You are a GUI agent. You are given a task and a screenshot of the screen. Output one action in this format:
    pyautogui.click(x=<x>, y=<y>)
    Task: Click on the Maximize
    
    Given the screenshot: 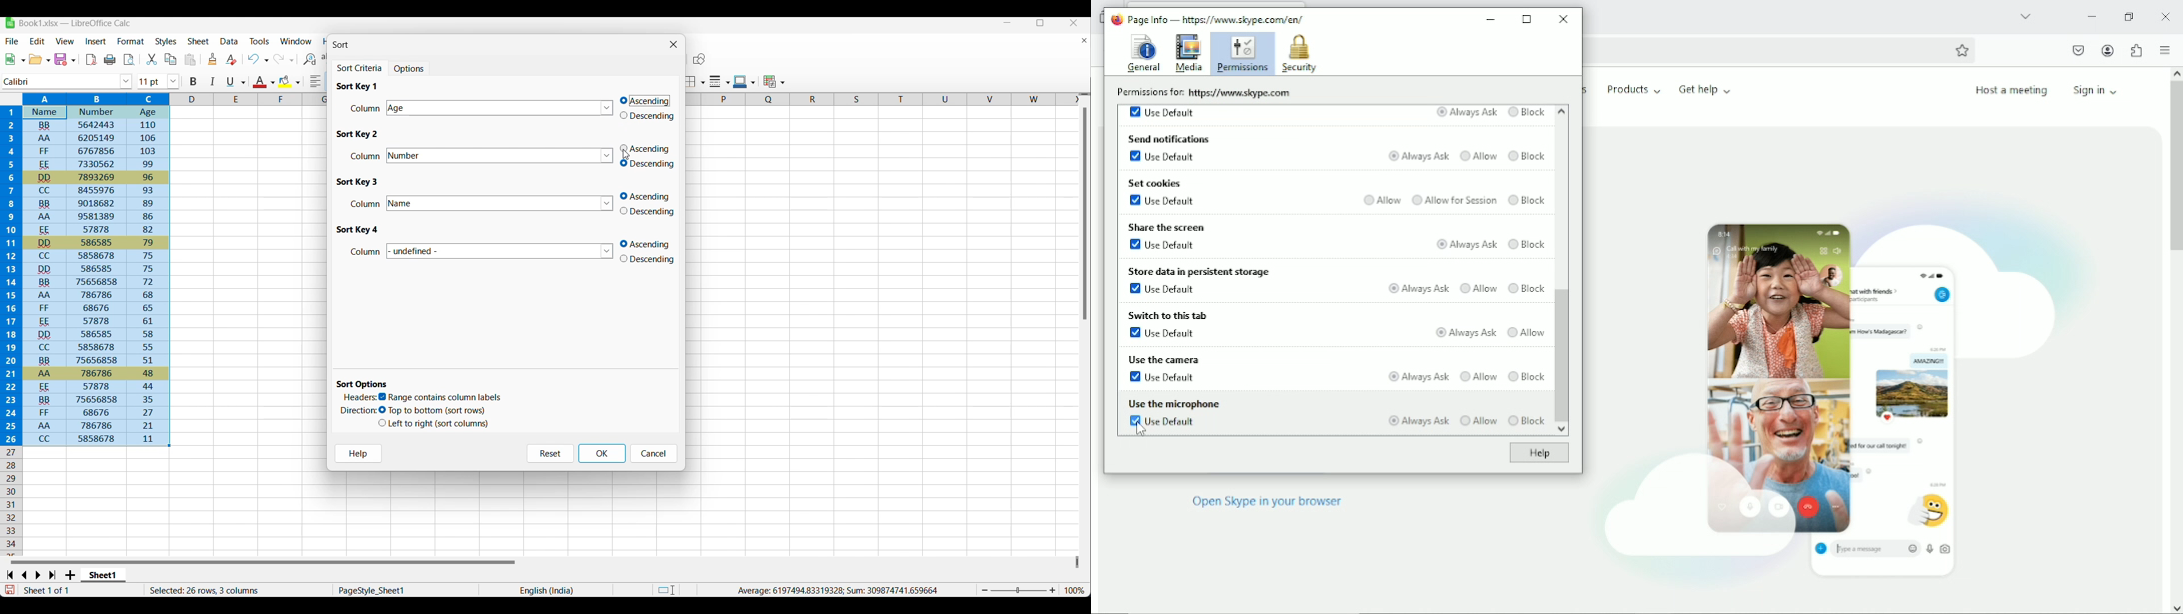 What is the action you would take?
    pyautogui.click(x=1528, y=19)
    